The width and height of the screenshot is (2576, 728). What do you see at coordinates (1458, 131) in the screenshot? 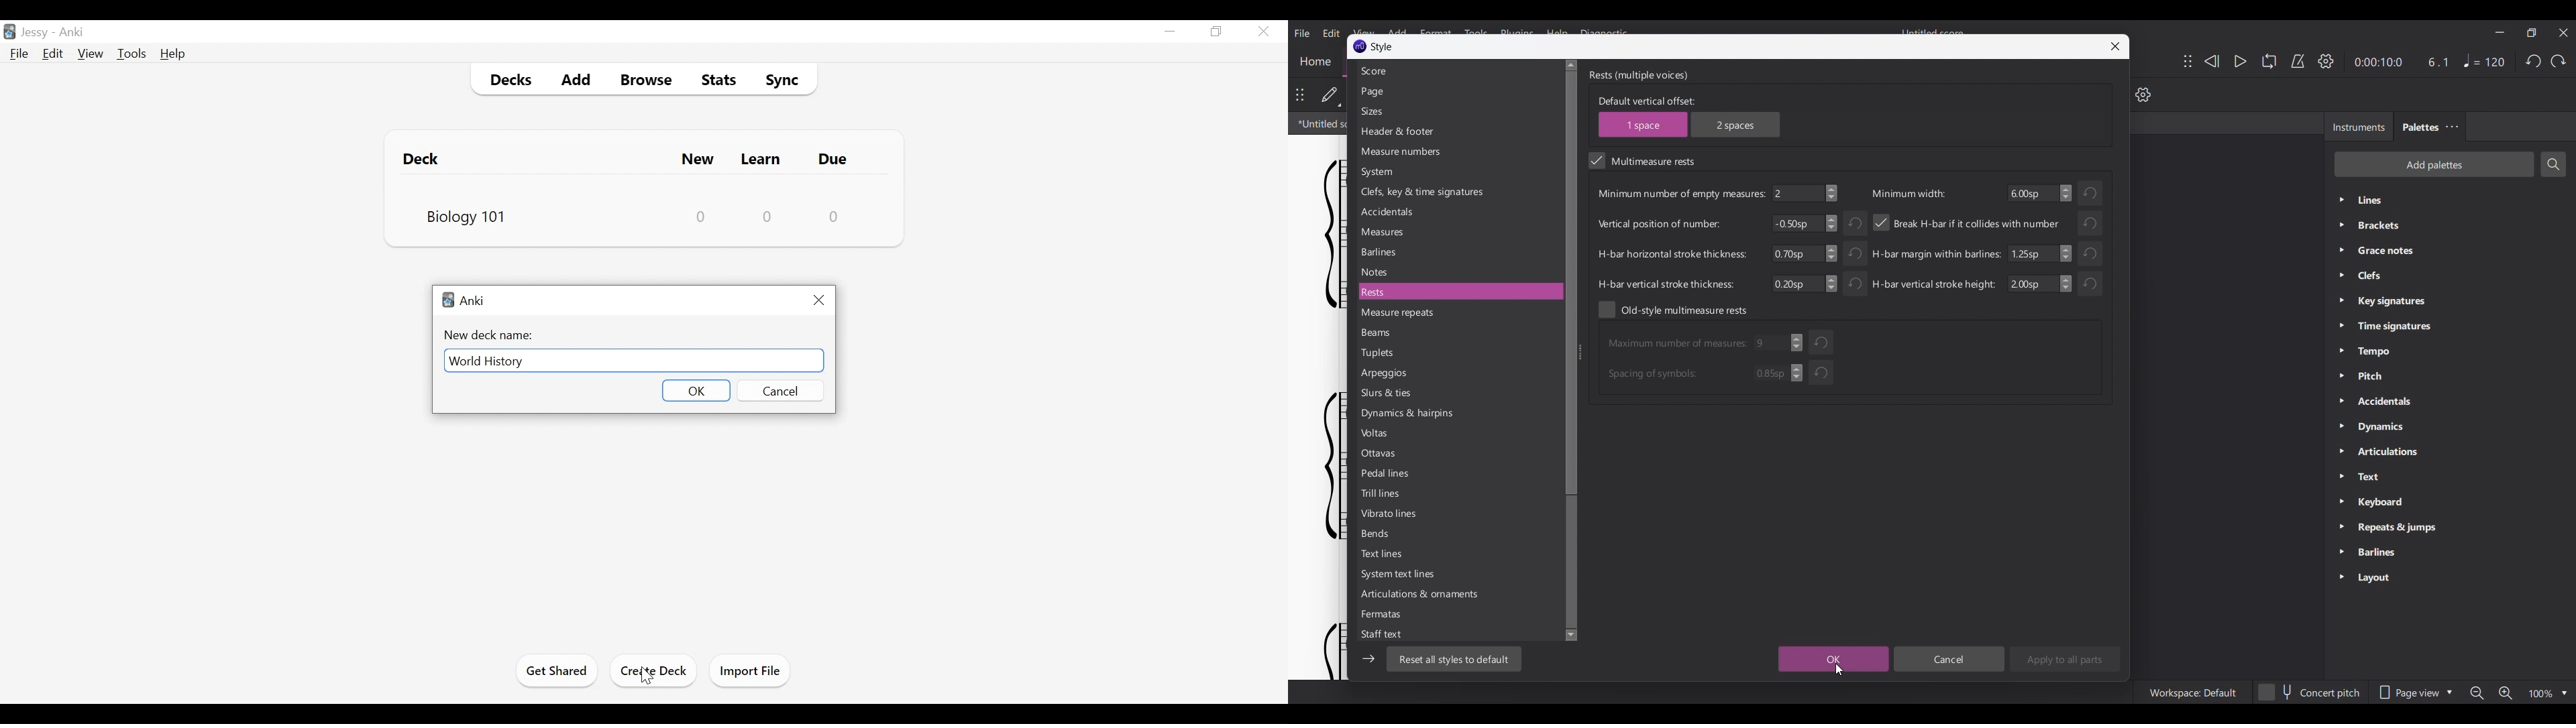
I see `Header and footer` at bounding box center [1458, 131].